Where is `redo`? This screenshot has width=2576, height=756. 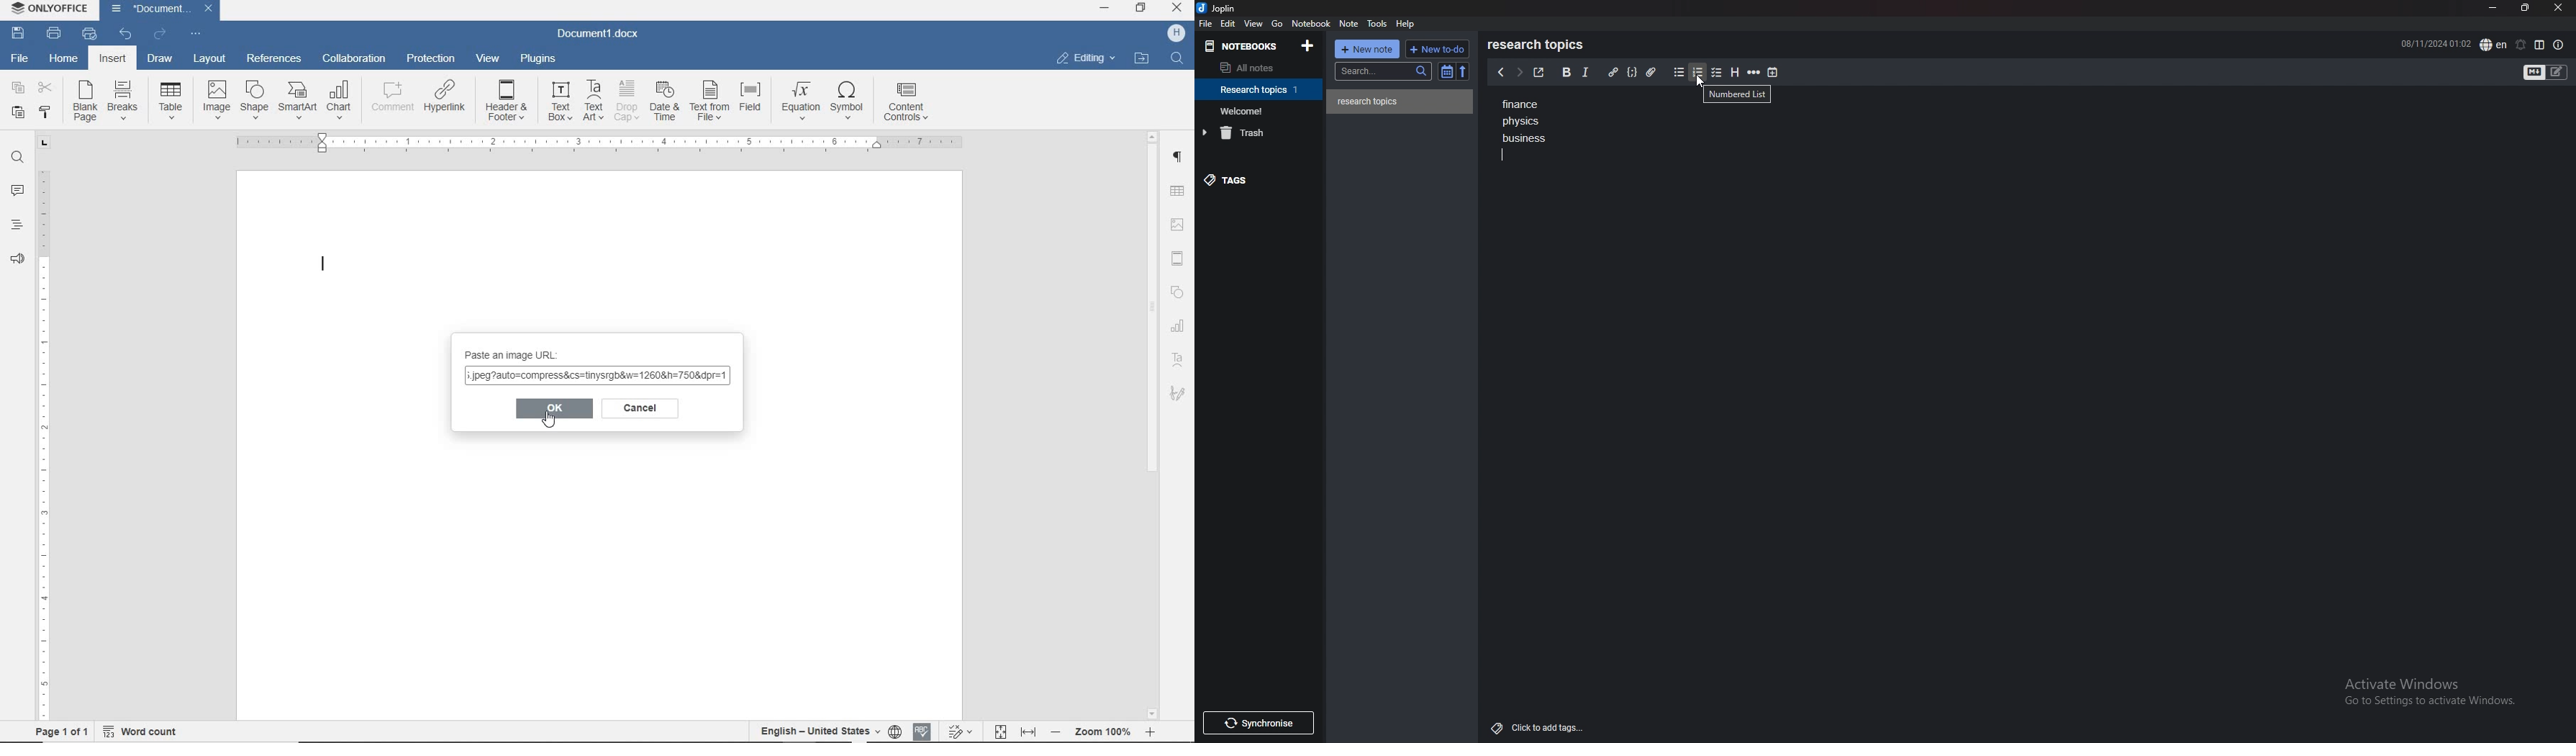
redo is located at coordinates (159, 34).